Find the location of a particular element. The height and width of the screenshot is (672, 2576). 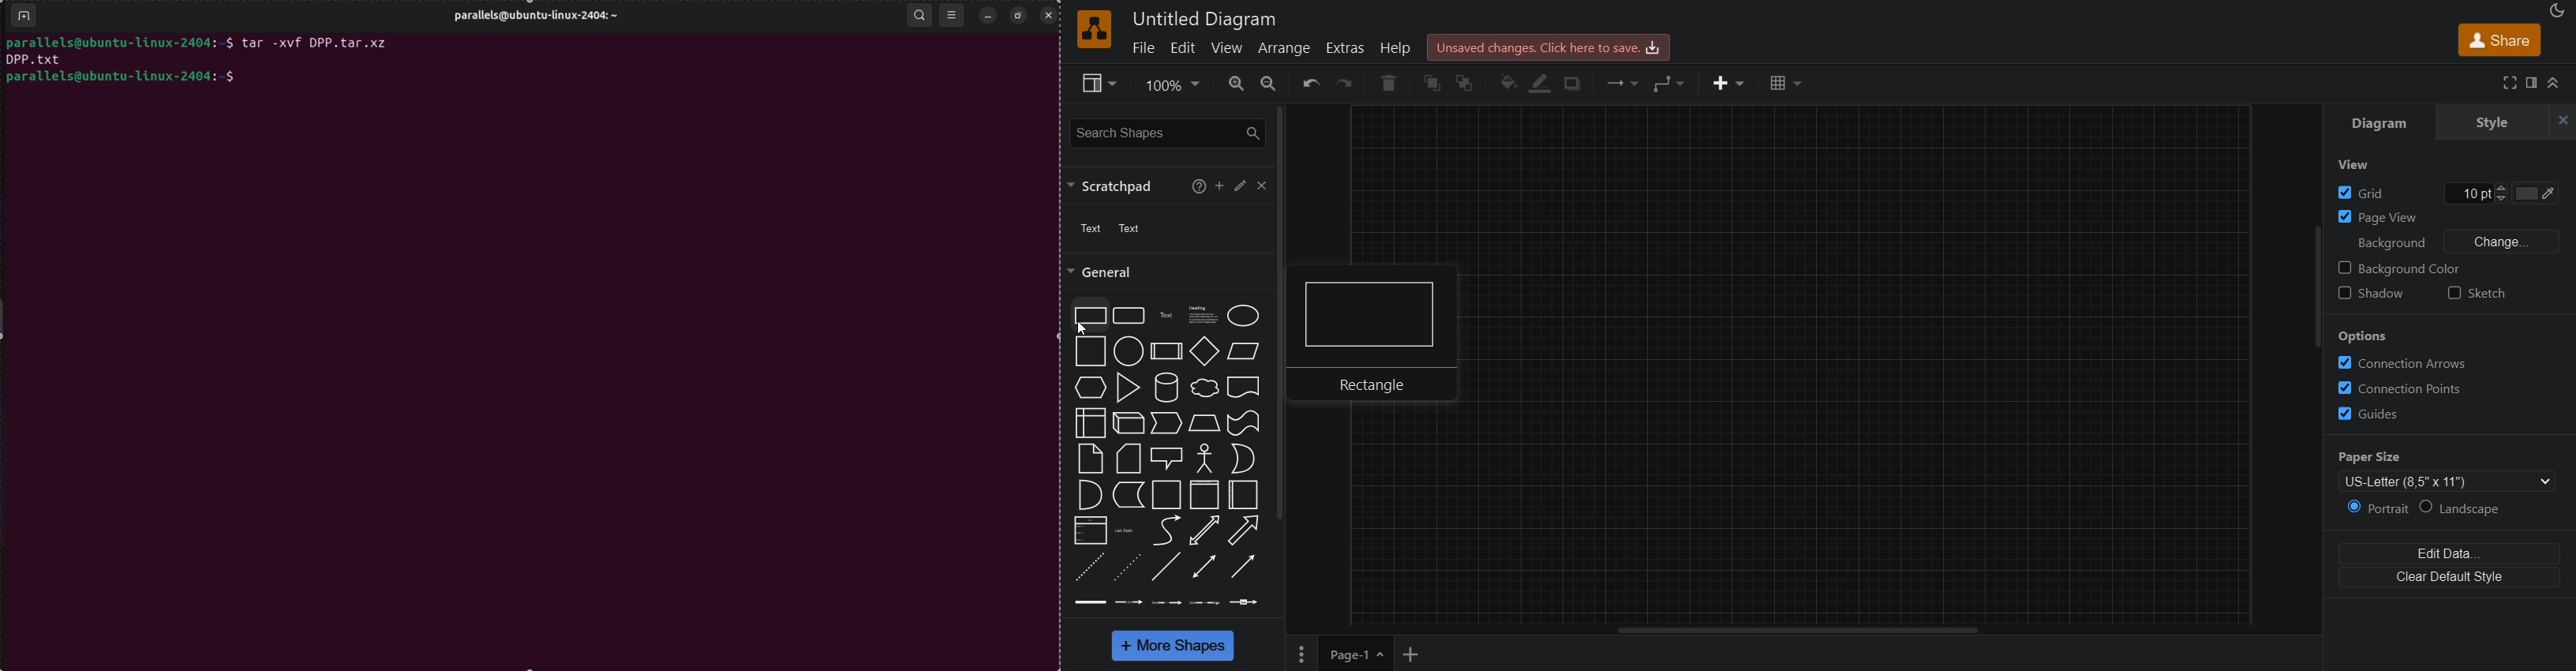

trapezoid is located at coordinates (1203, 424).